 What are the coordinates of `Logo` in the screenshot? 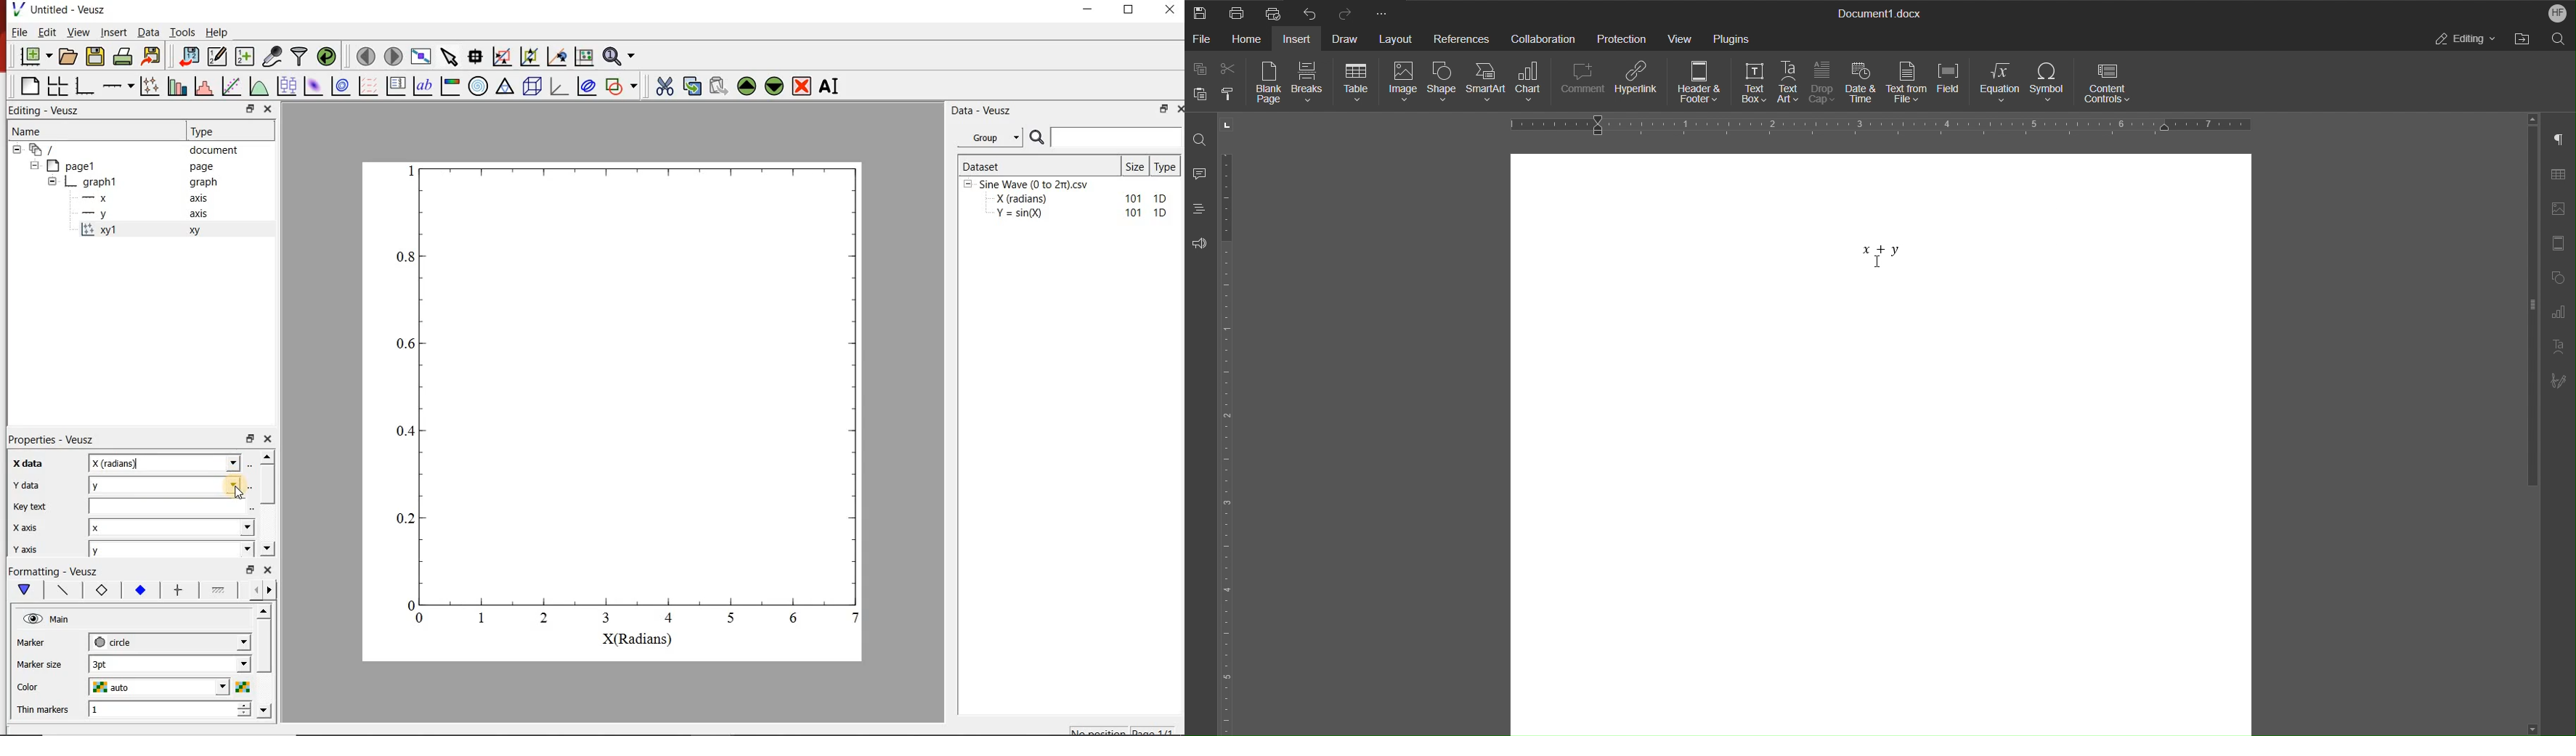 It's located at (18, 8).